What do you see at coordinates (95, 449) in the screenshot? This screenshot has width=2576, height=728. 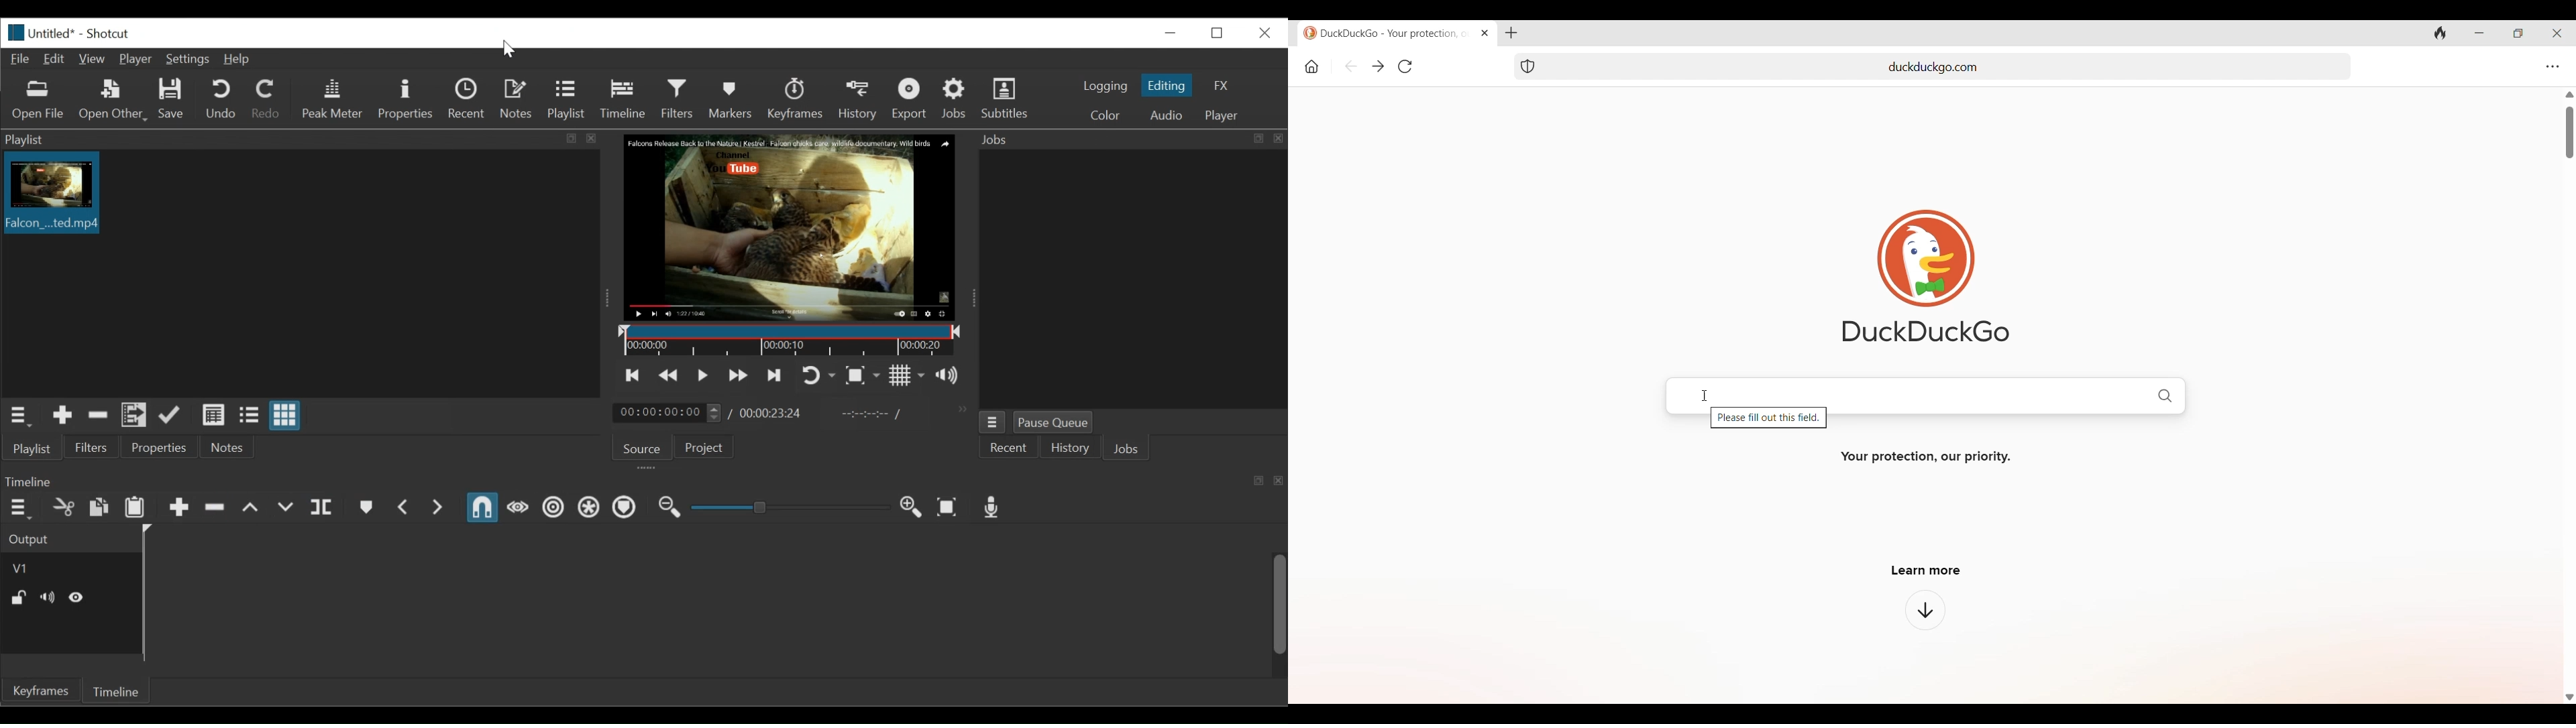 I see `Filters` at bounding box center [95, 449].